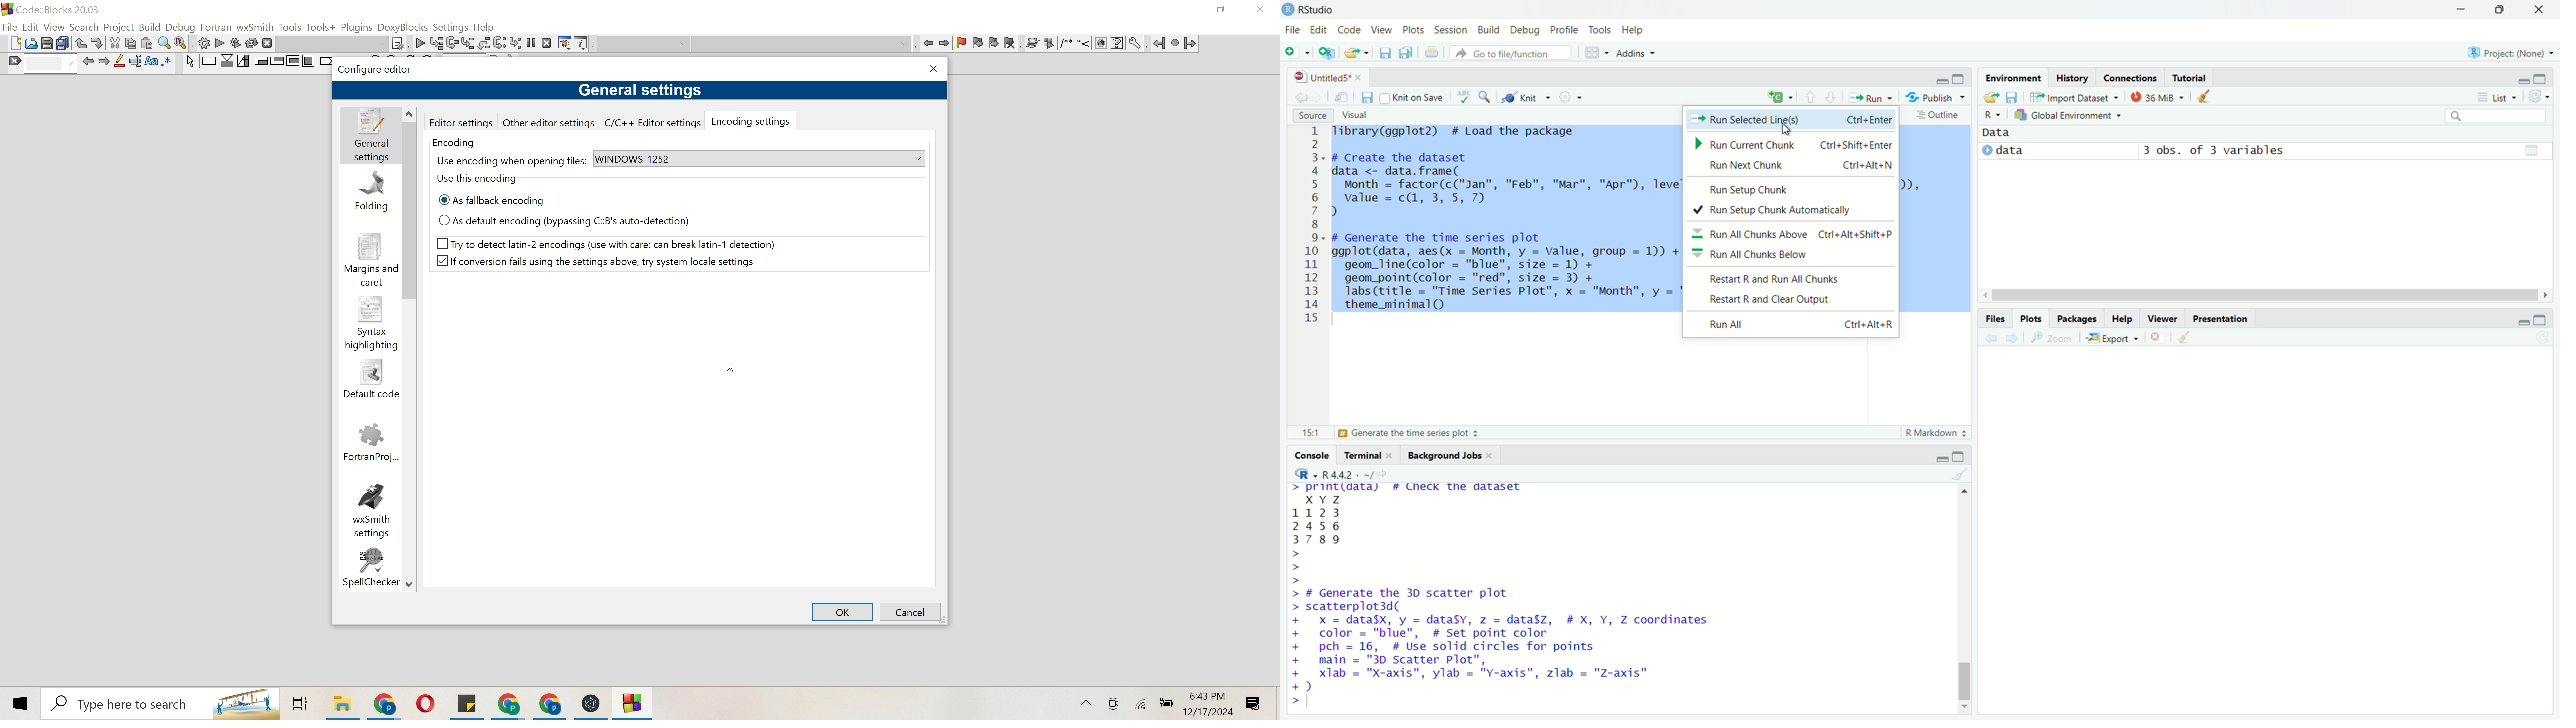 The width and height of the screenshot is (2576, 728). Describe the element at coordinates (2205, 97) in the screenshot. I see `clear objects from the workspace` at that location.